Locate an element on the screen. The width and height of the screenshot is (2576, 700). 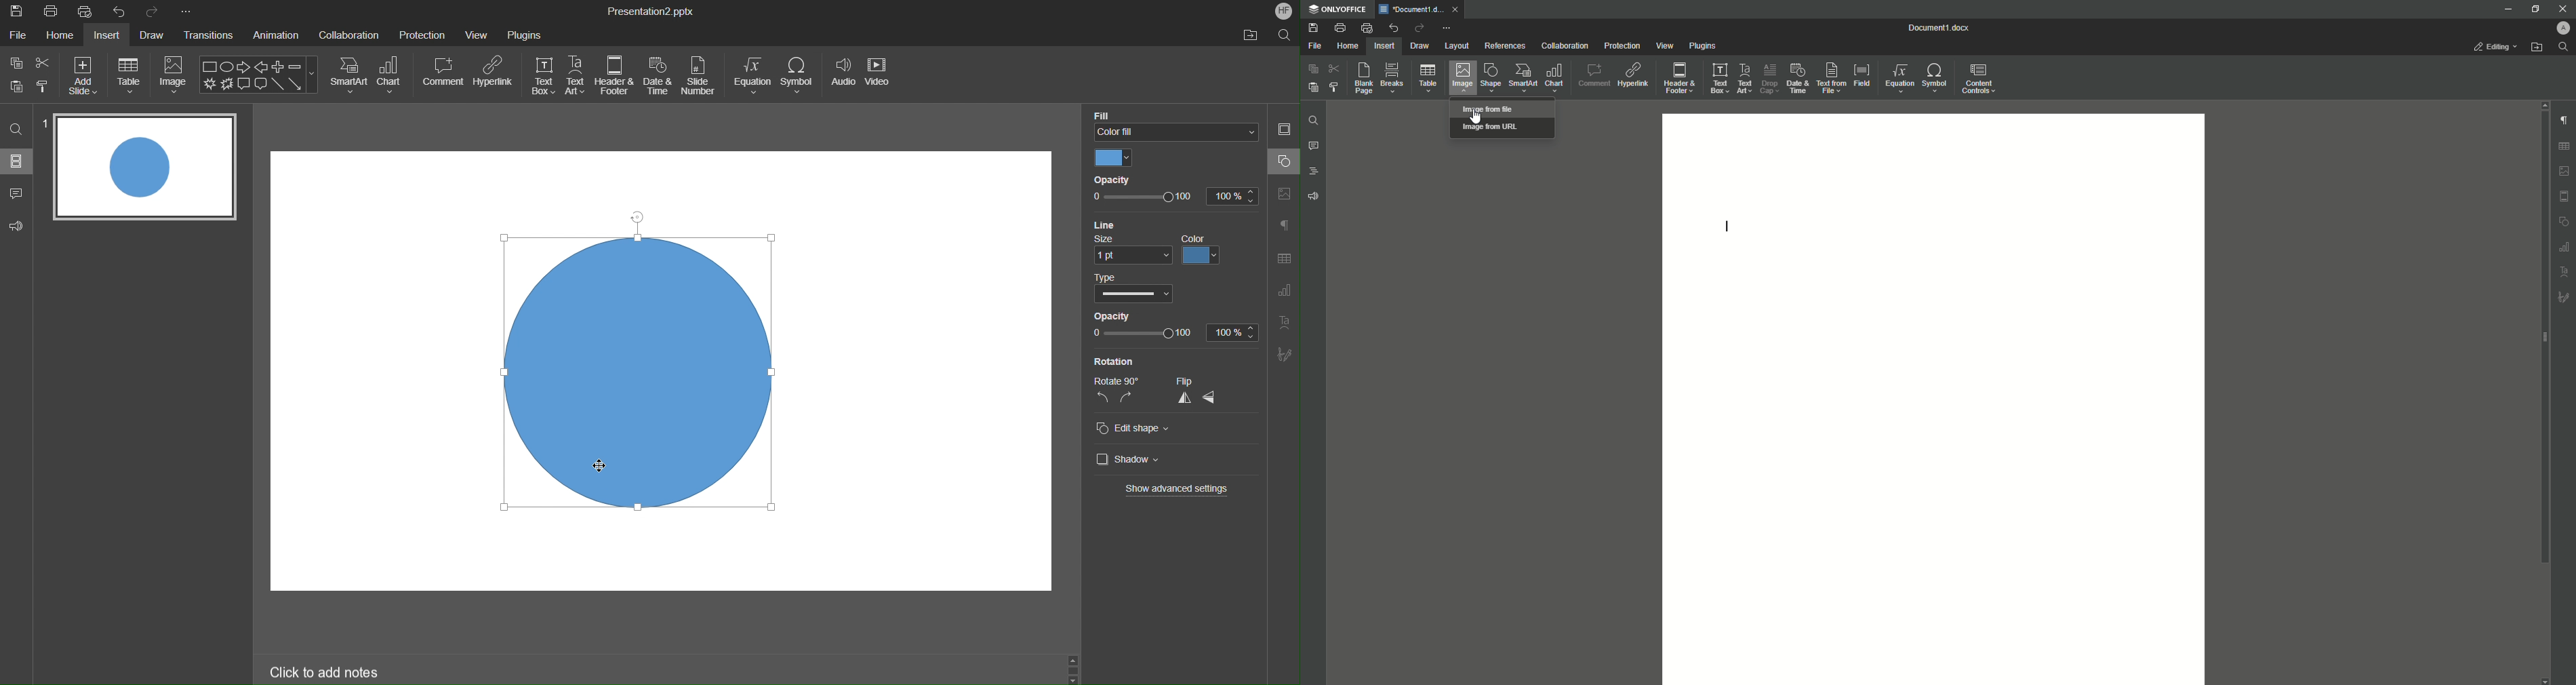
Insert is located at coordinates (1385, 46).